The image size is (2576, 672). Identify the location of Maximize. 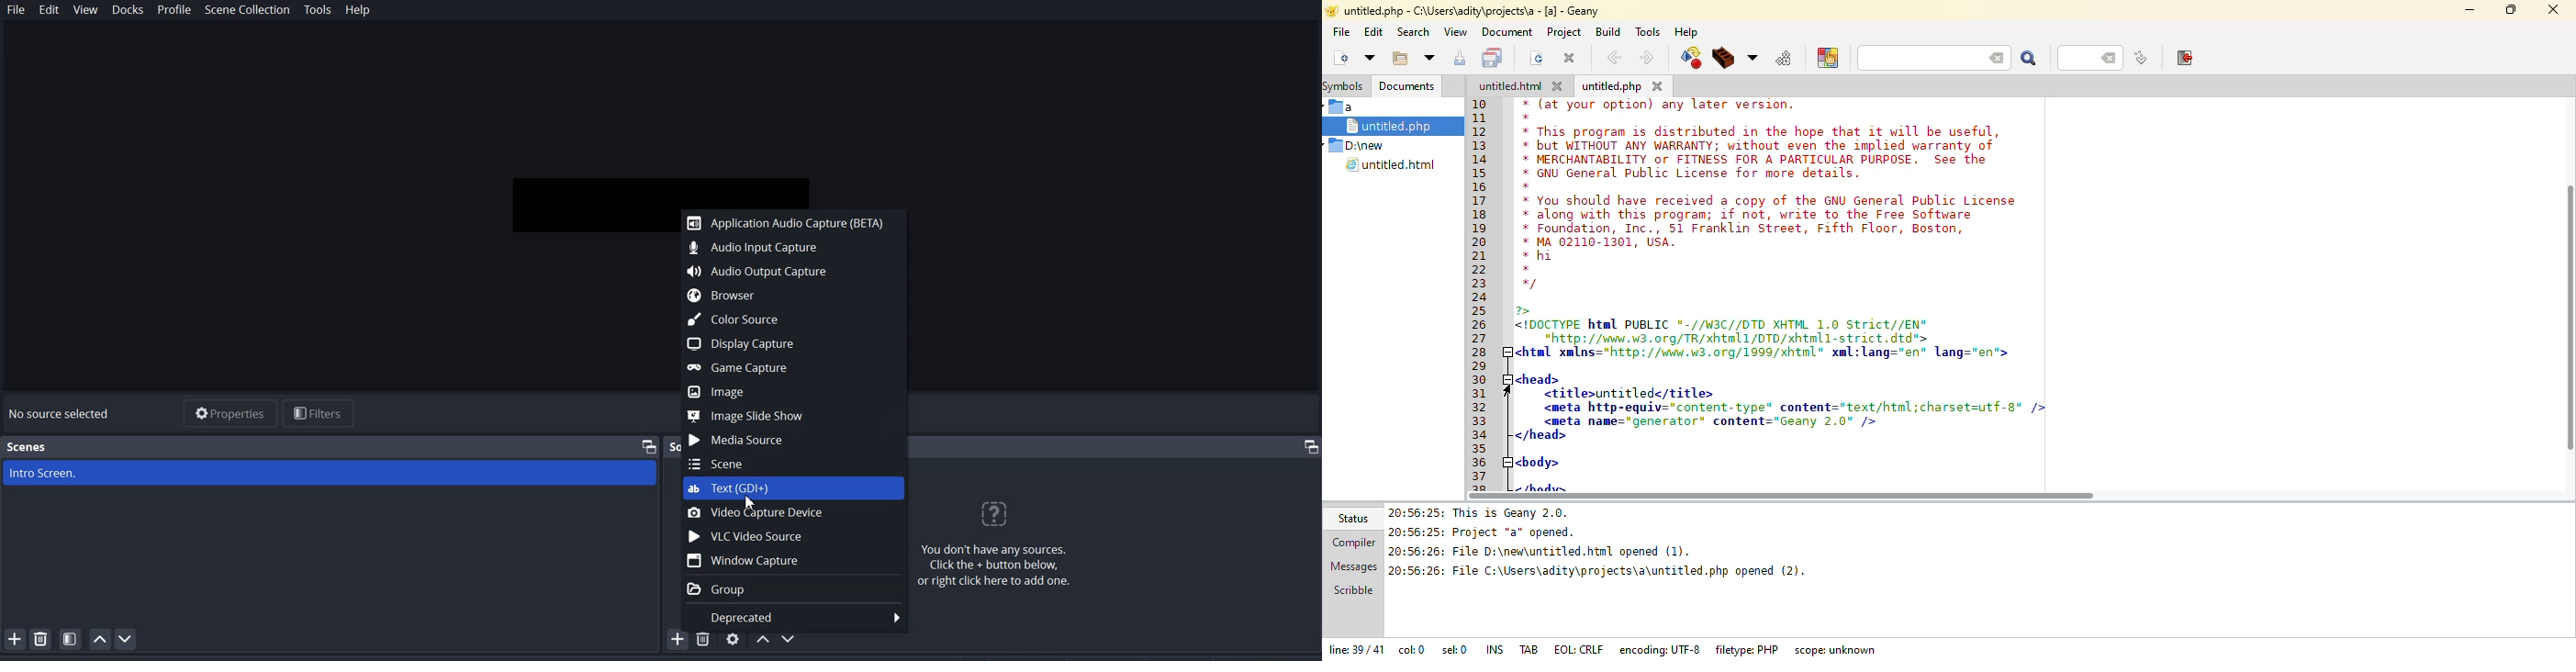
(1306, 446).